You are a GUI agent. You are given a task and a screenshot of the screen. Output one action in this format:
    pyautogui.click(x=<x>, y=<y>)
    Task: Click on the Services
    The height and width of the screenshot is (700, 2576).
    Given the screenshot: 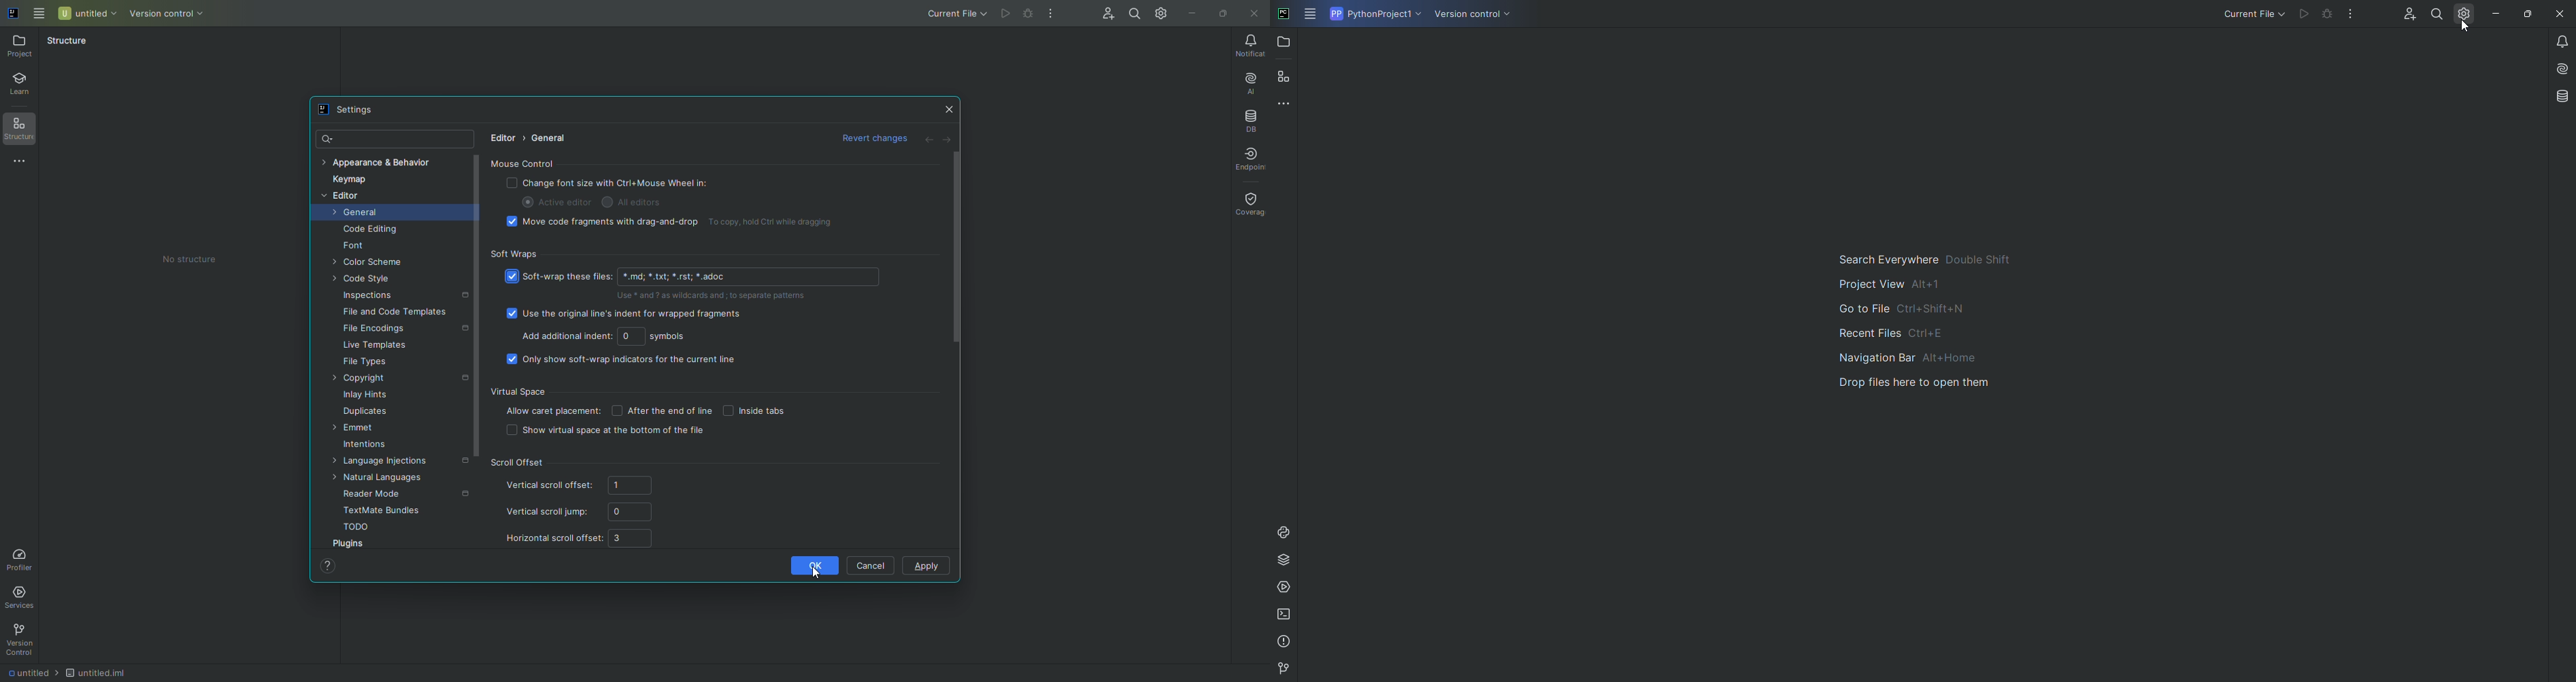 What is the action you would take?
    pyautogui.click(x=1286, y=587)
    